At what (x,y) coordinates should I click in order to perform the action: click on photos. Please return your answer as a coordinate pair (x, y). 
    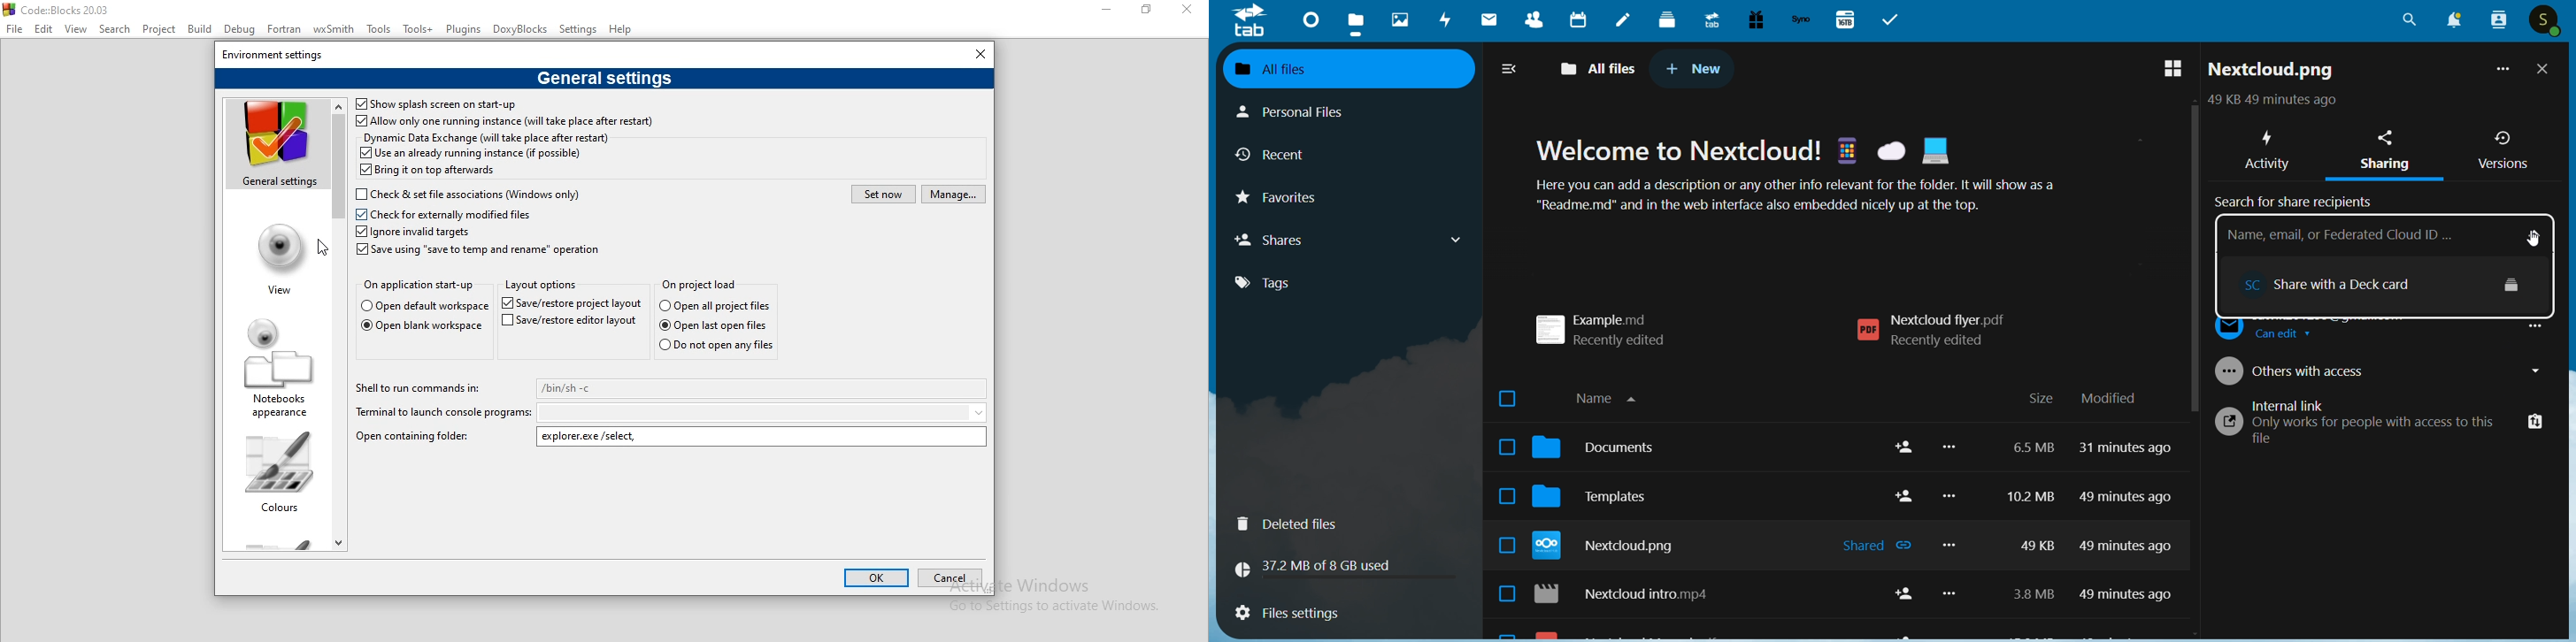
    Looking at the image, I should click on (1400, 20).